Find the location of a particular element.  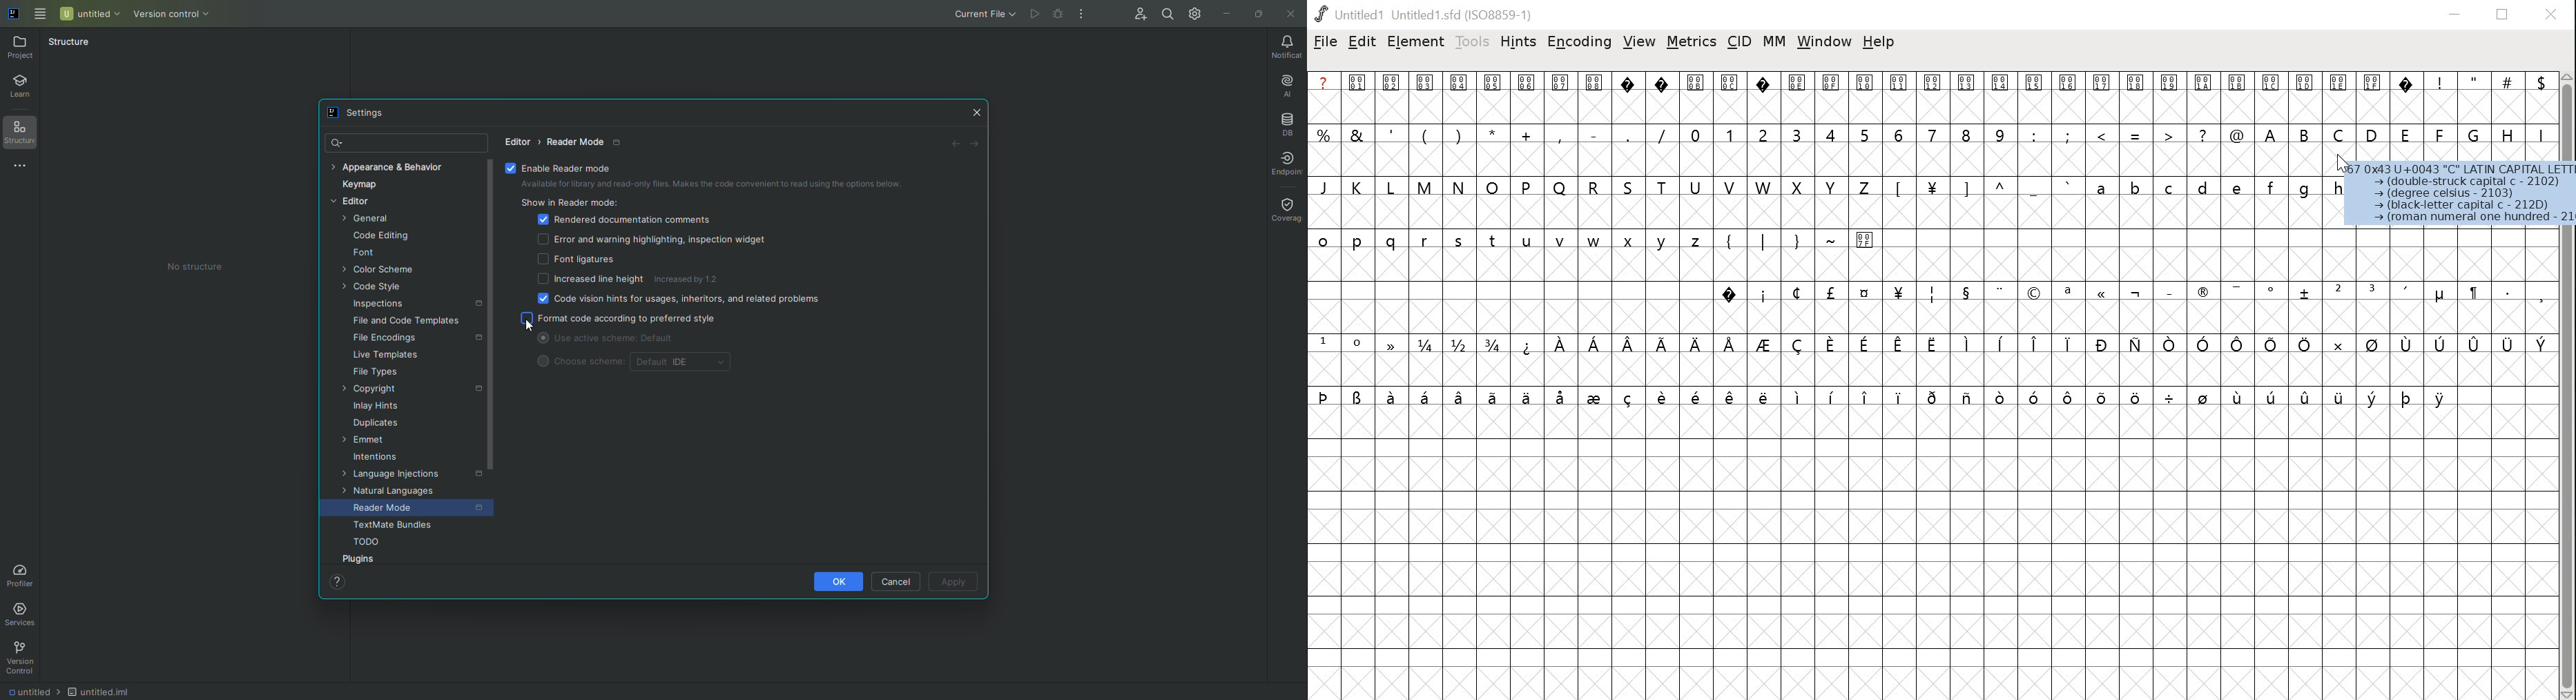

Version Control is located at coordinates (25, 658).